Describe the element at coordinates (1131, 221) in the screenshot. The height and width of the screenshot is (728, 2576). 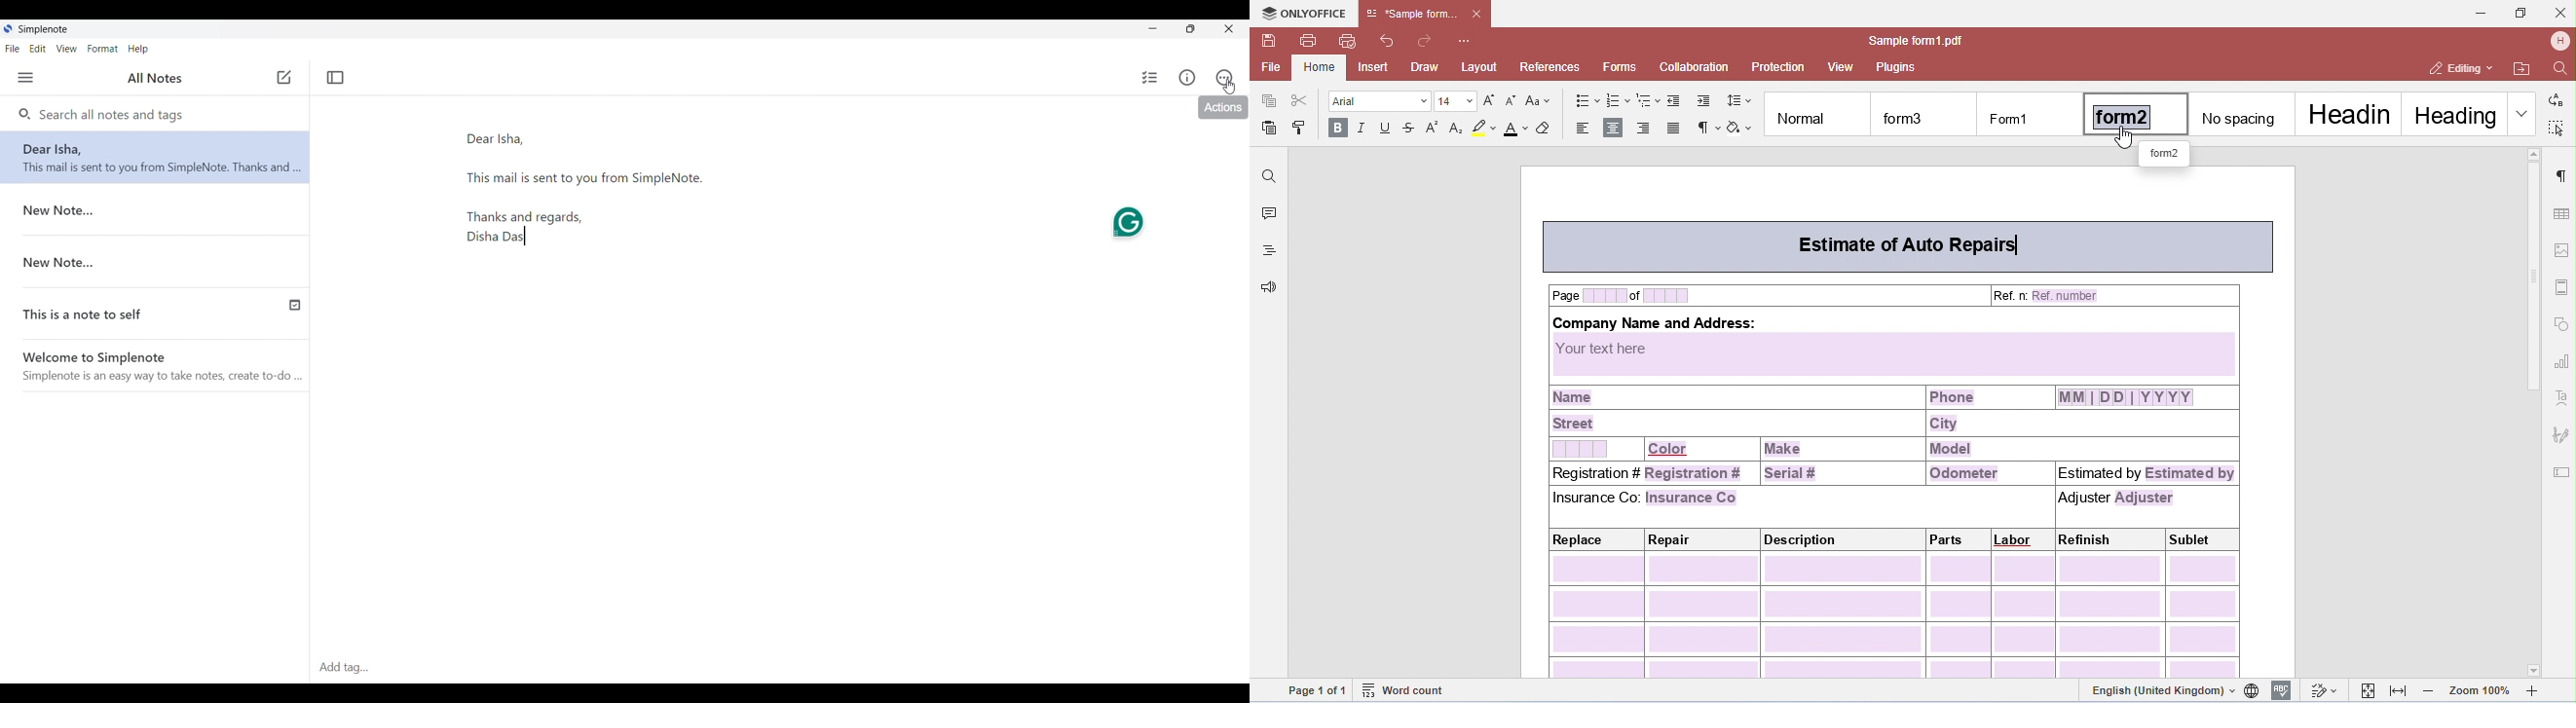
I see `Grammarly extension ` at that location.